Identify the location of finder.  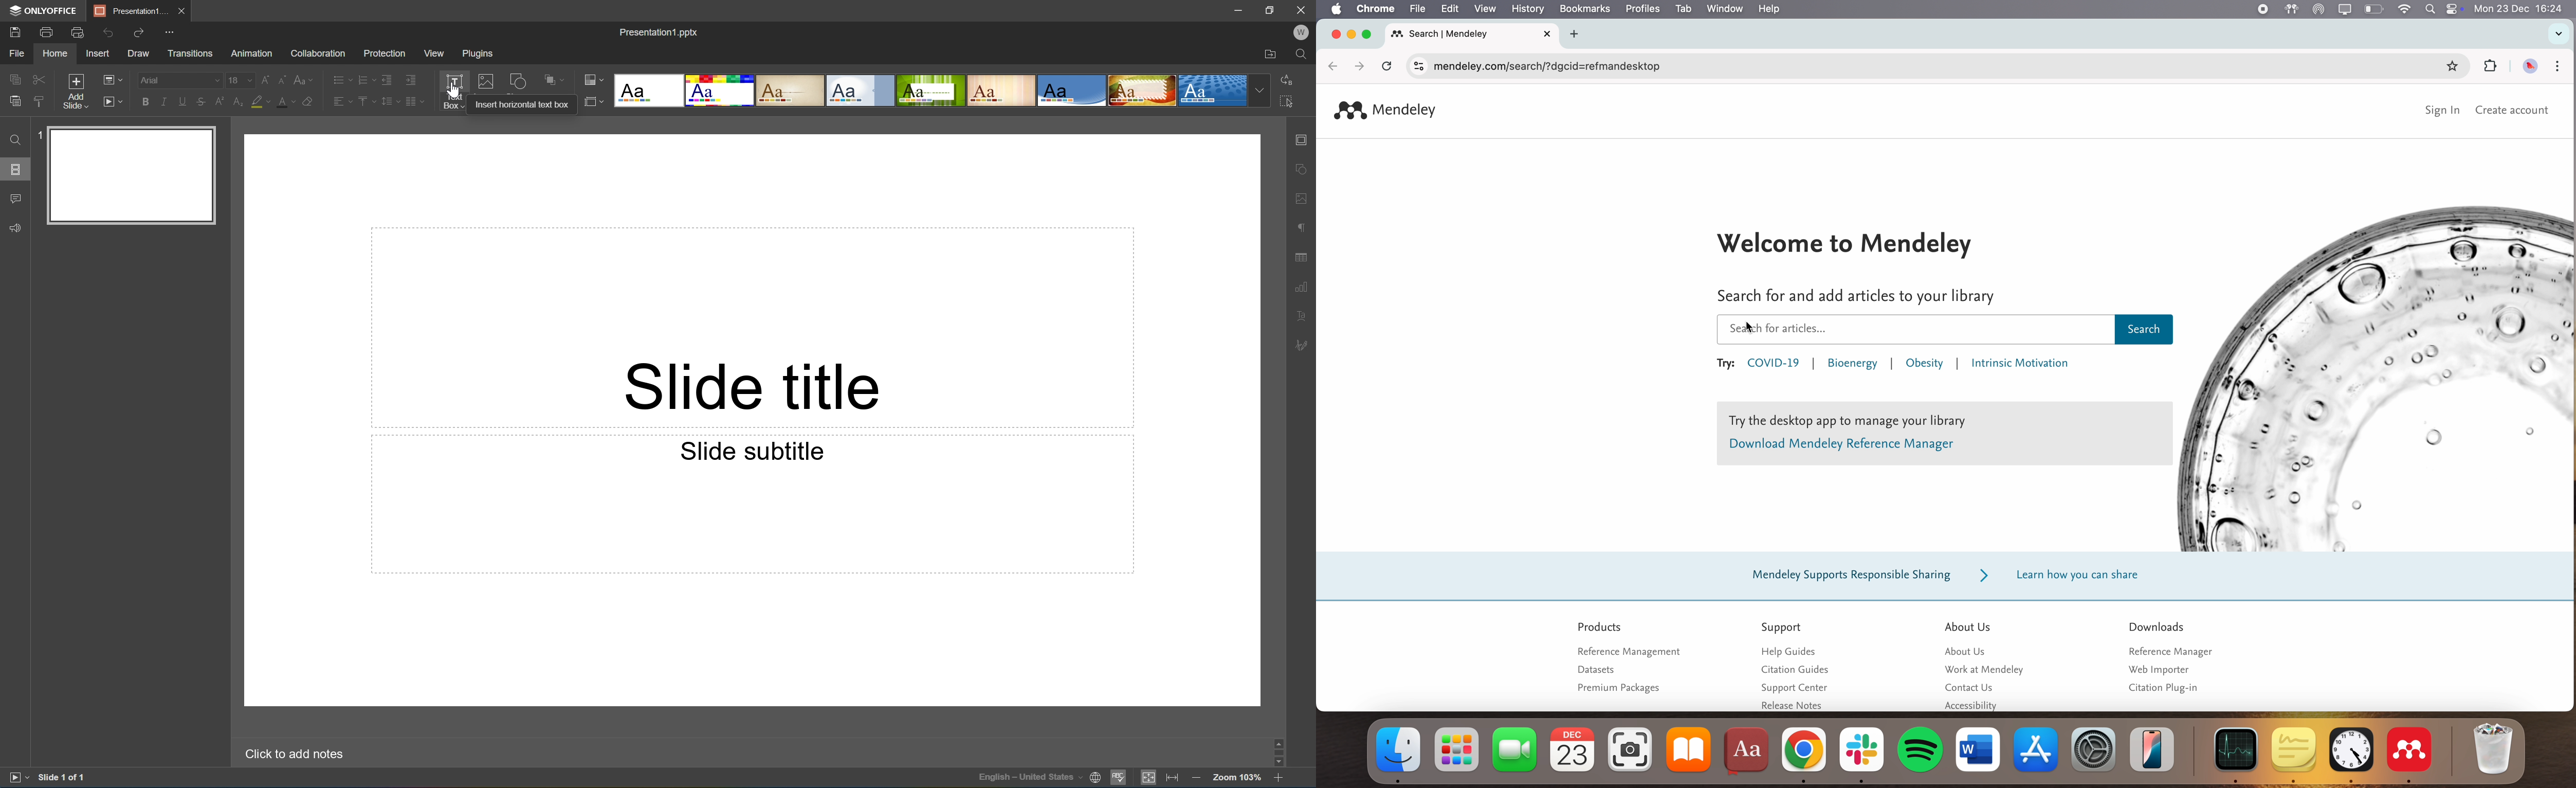
(1393, 754).